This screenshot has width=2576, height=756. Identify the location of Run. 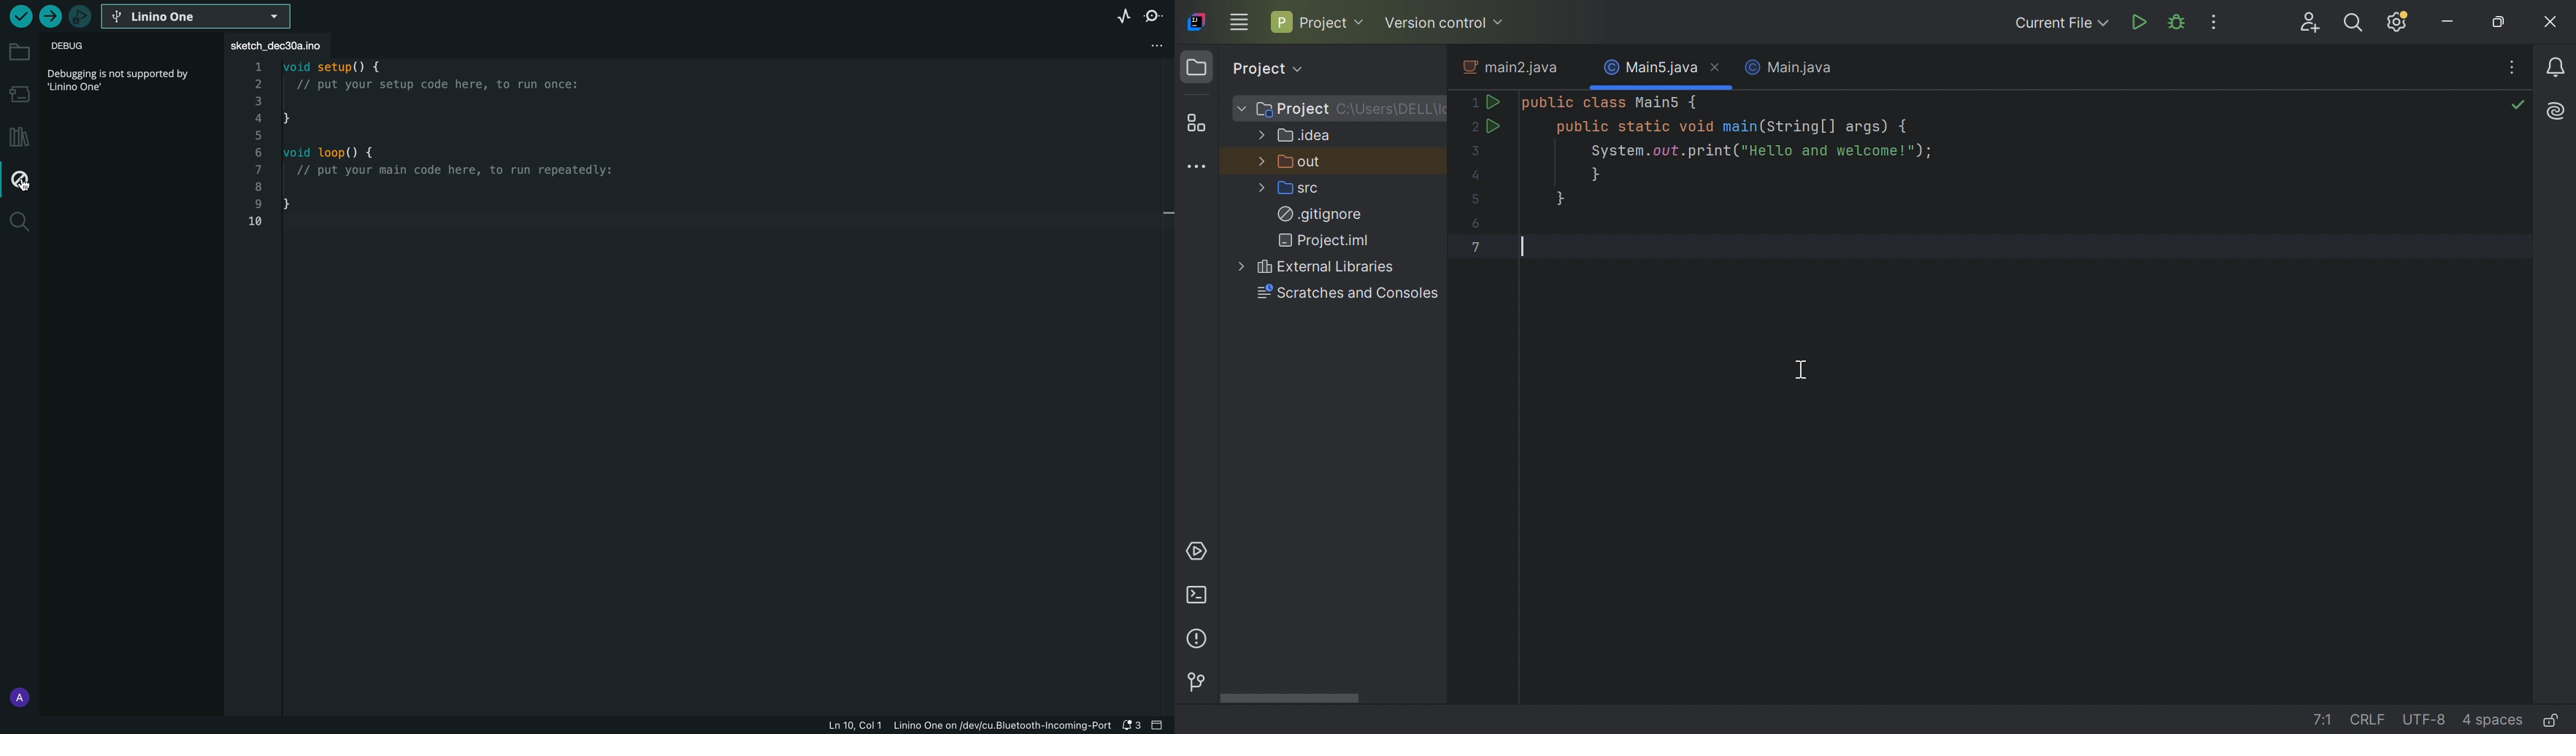
(1494, 101).